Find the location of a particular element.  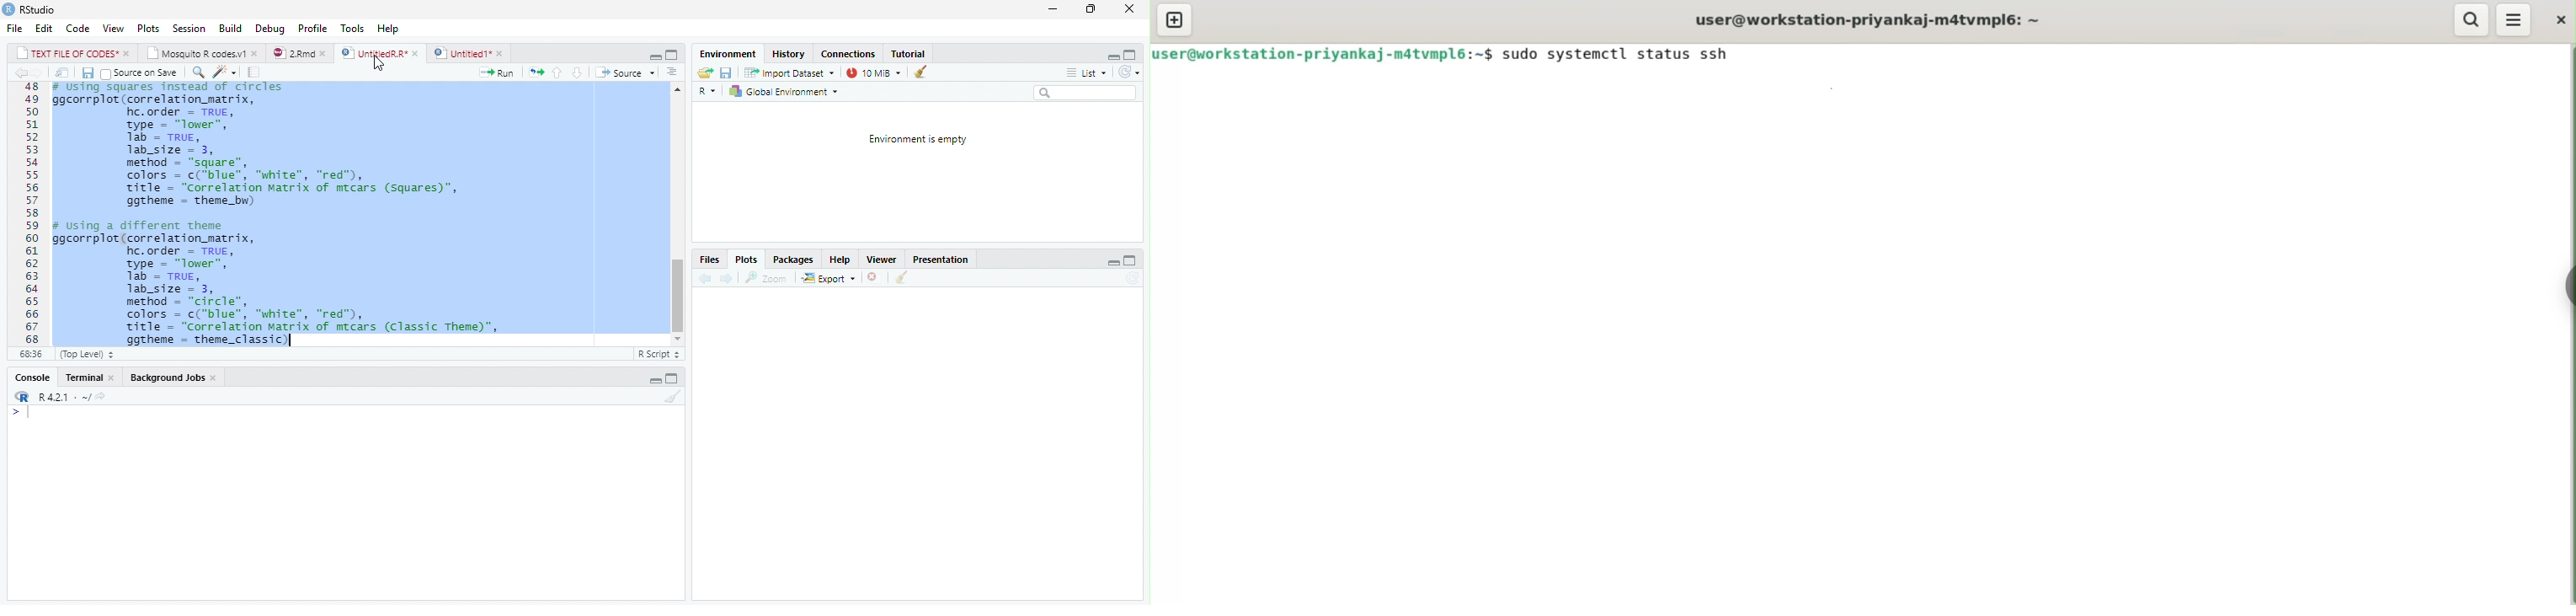

 Untitied1 is located at coordinates (469, 53).